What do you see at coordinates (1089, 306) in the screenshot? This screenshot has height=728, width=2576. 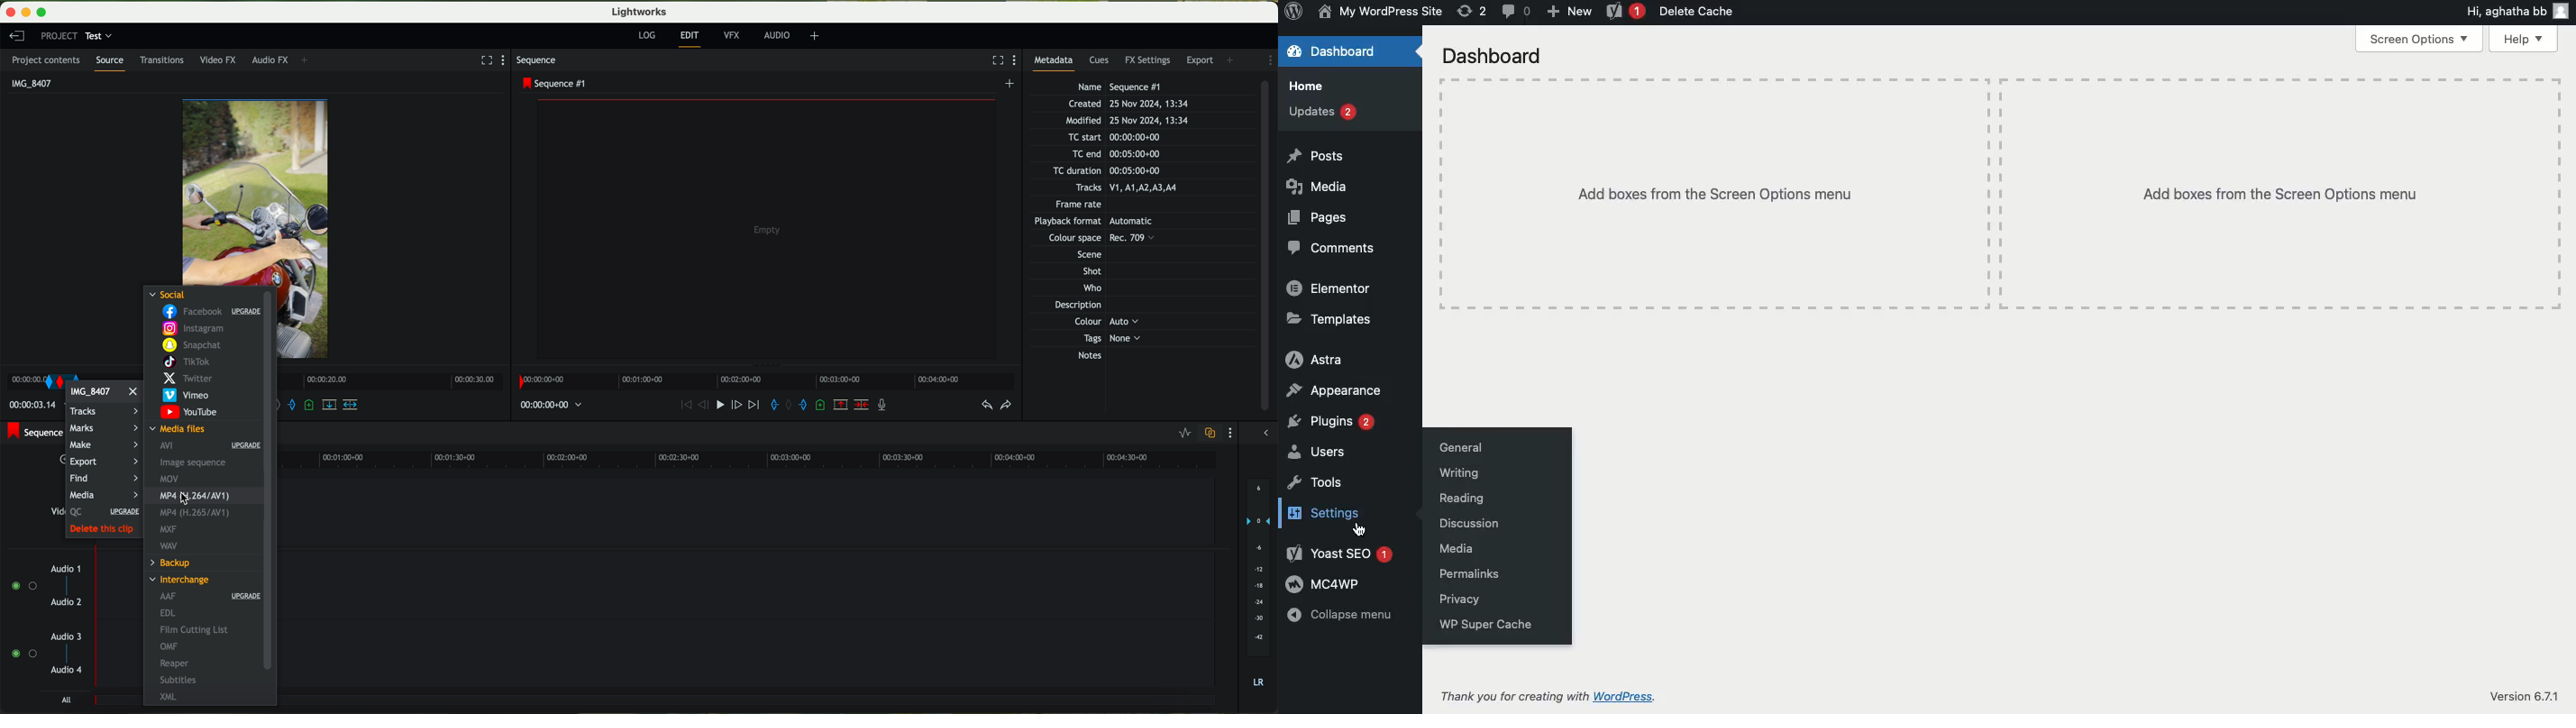 I see `Description` at bounding box center [1089, 306].